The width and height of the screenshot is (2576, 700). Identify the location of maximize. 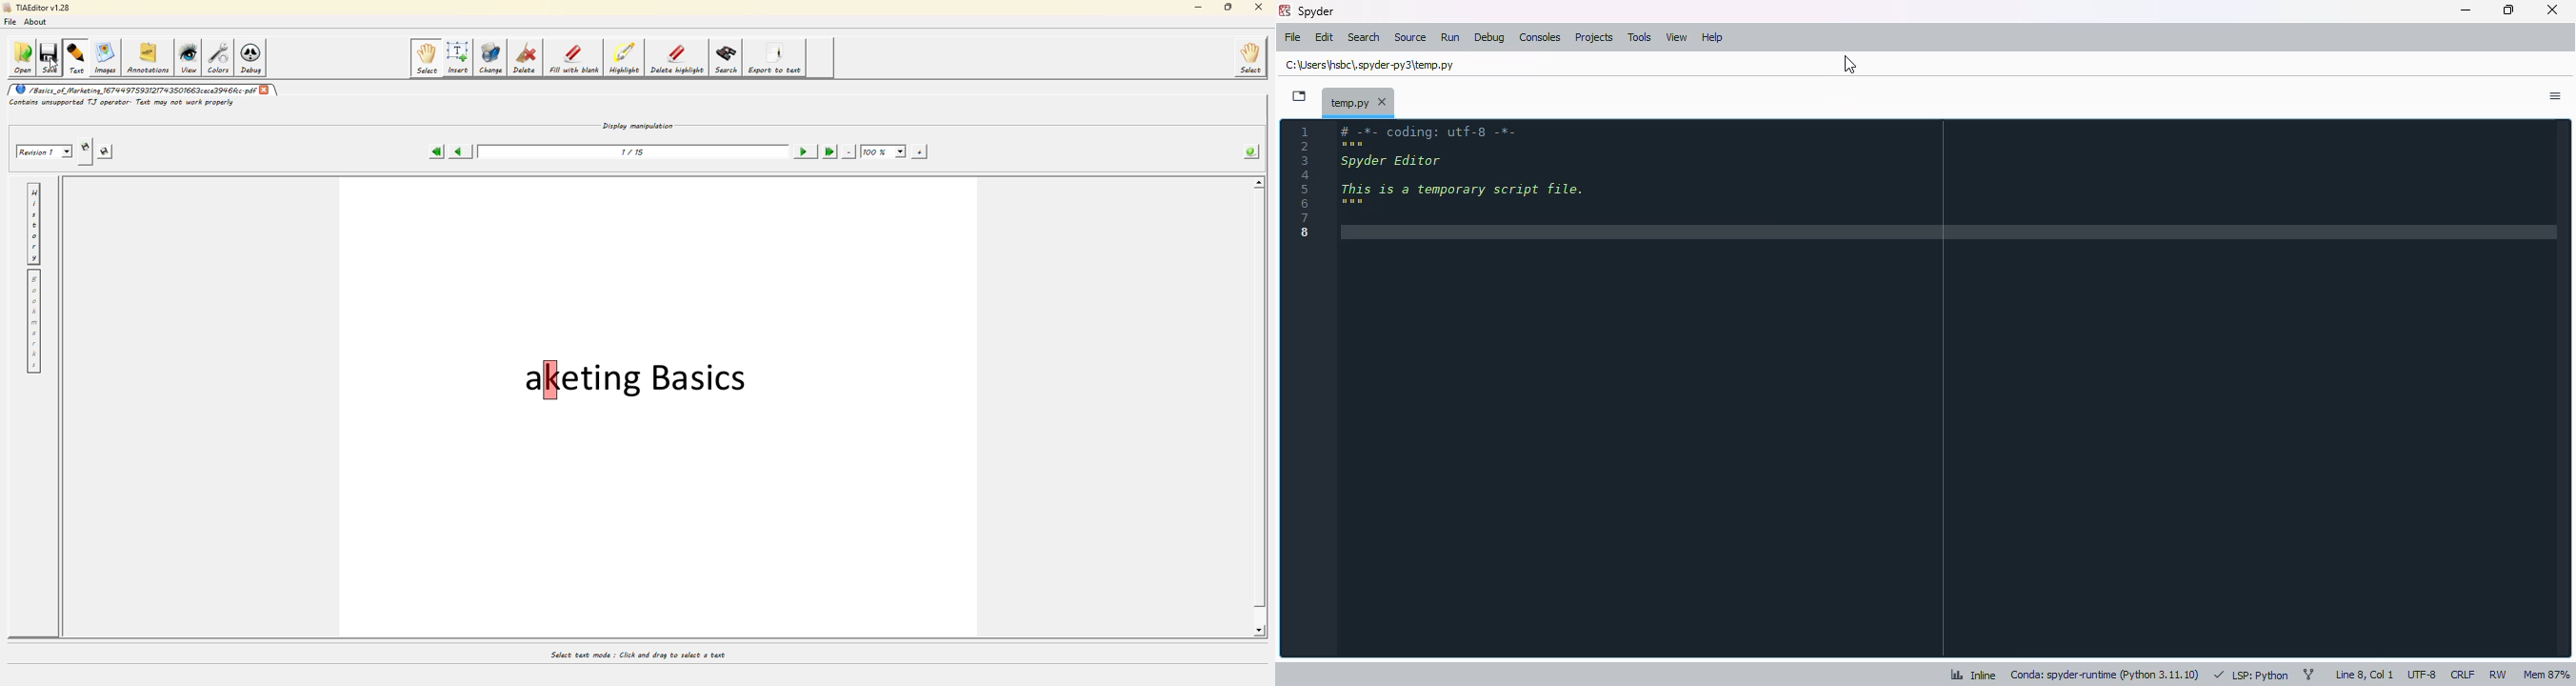
(2509, 10).